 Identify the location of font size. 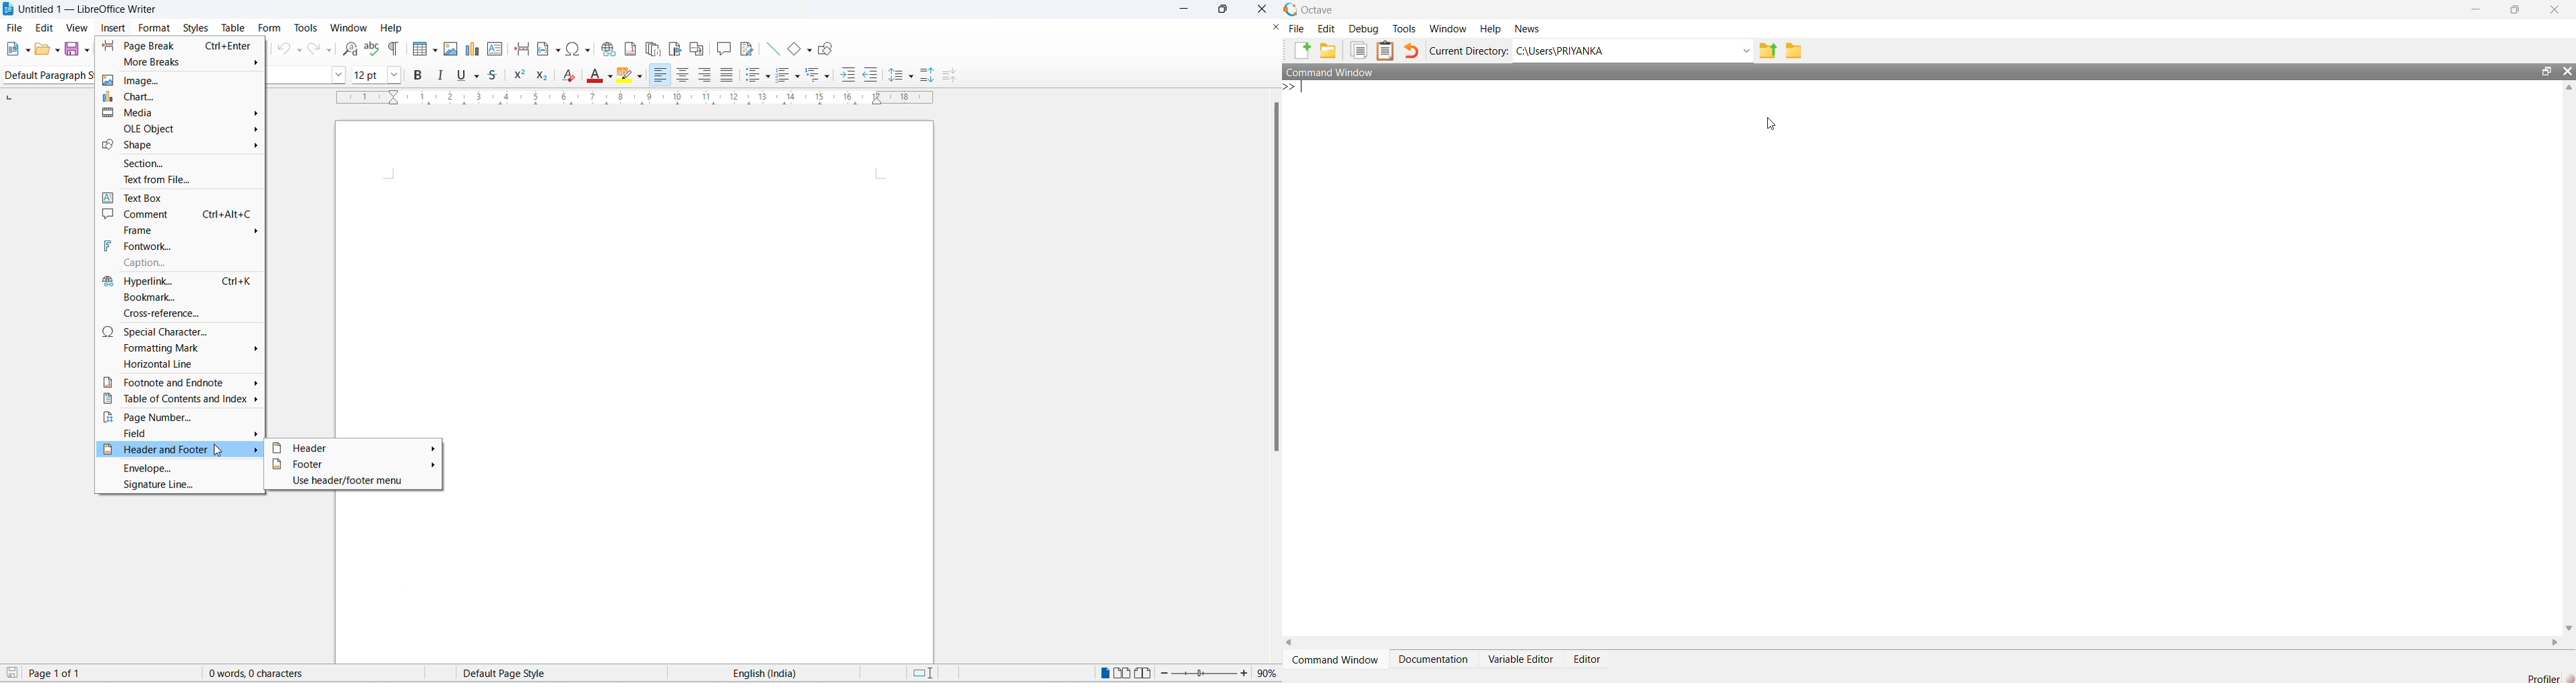
(369, 74).